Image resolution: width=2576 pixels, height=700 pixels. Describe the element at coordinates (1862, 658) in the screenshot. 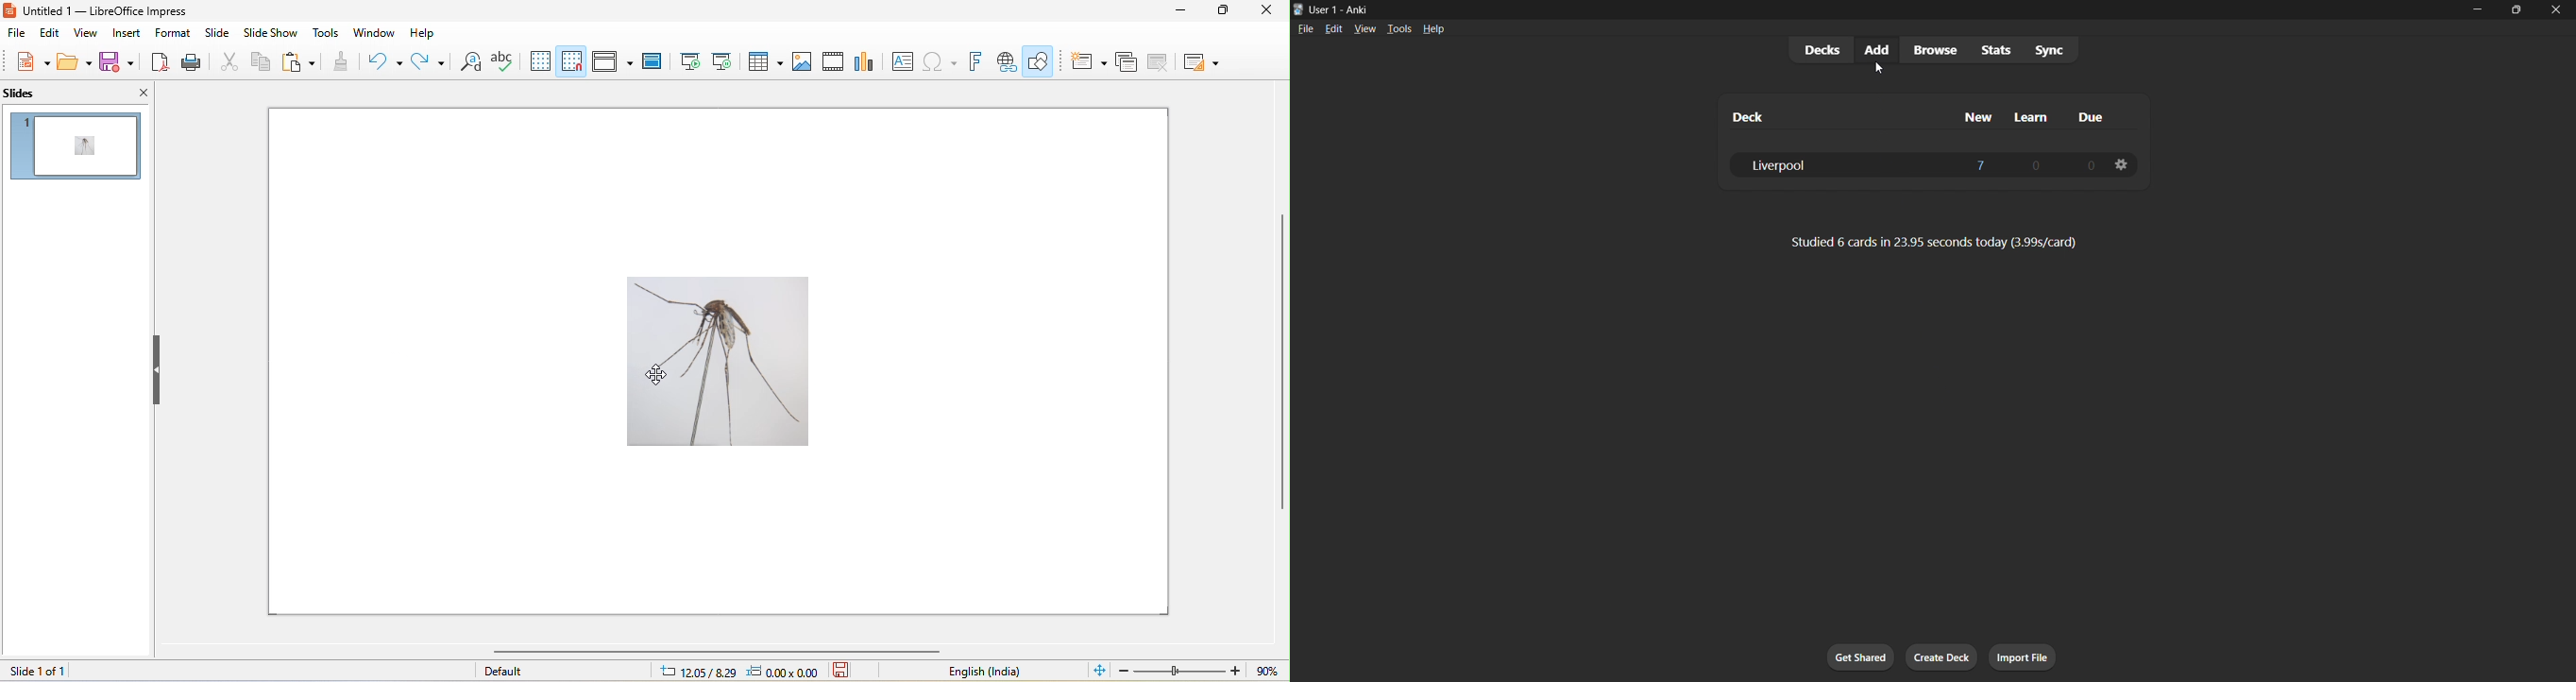

I see `get shared` at that location.